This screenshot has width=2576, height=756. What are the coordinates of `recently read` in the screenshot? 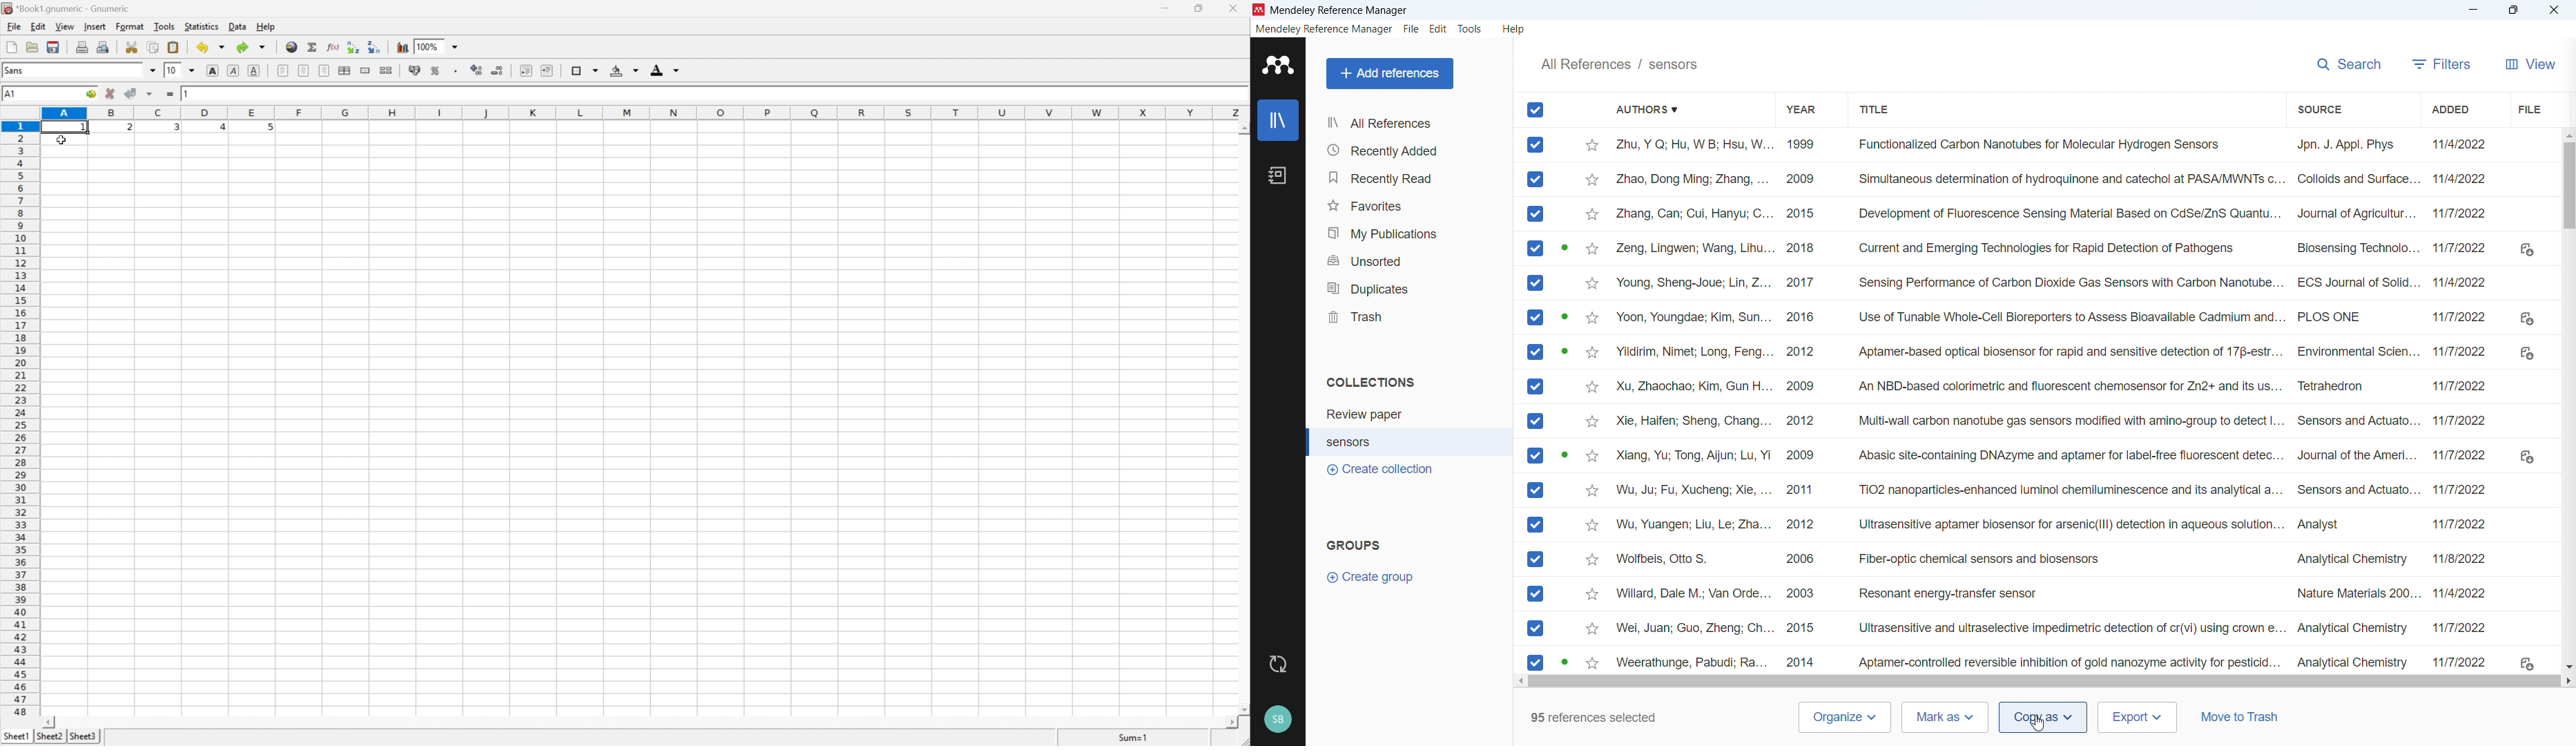 It's located at (1409, 178).